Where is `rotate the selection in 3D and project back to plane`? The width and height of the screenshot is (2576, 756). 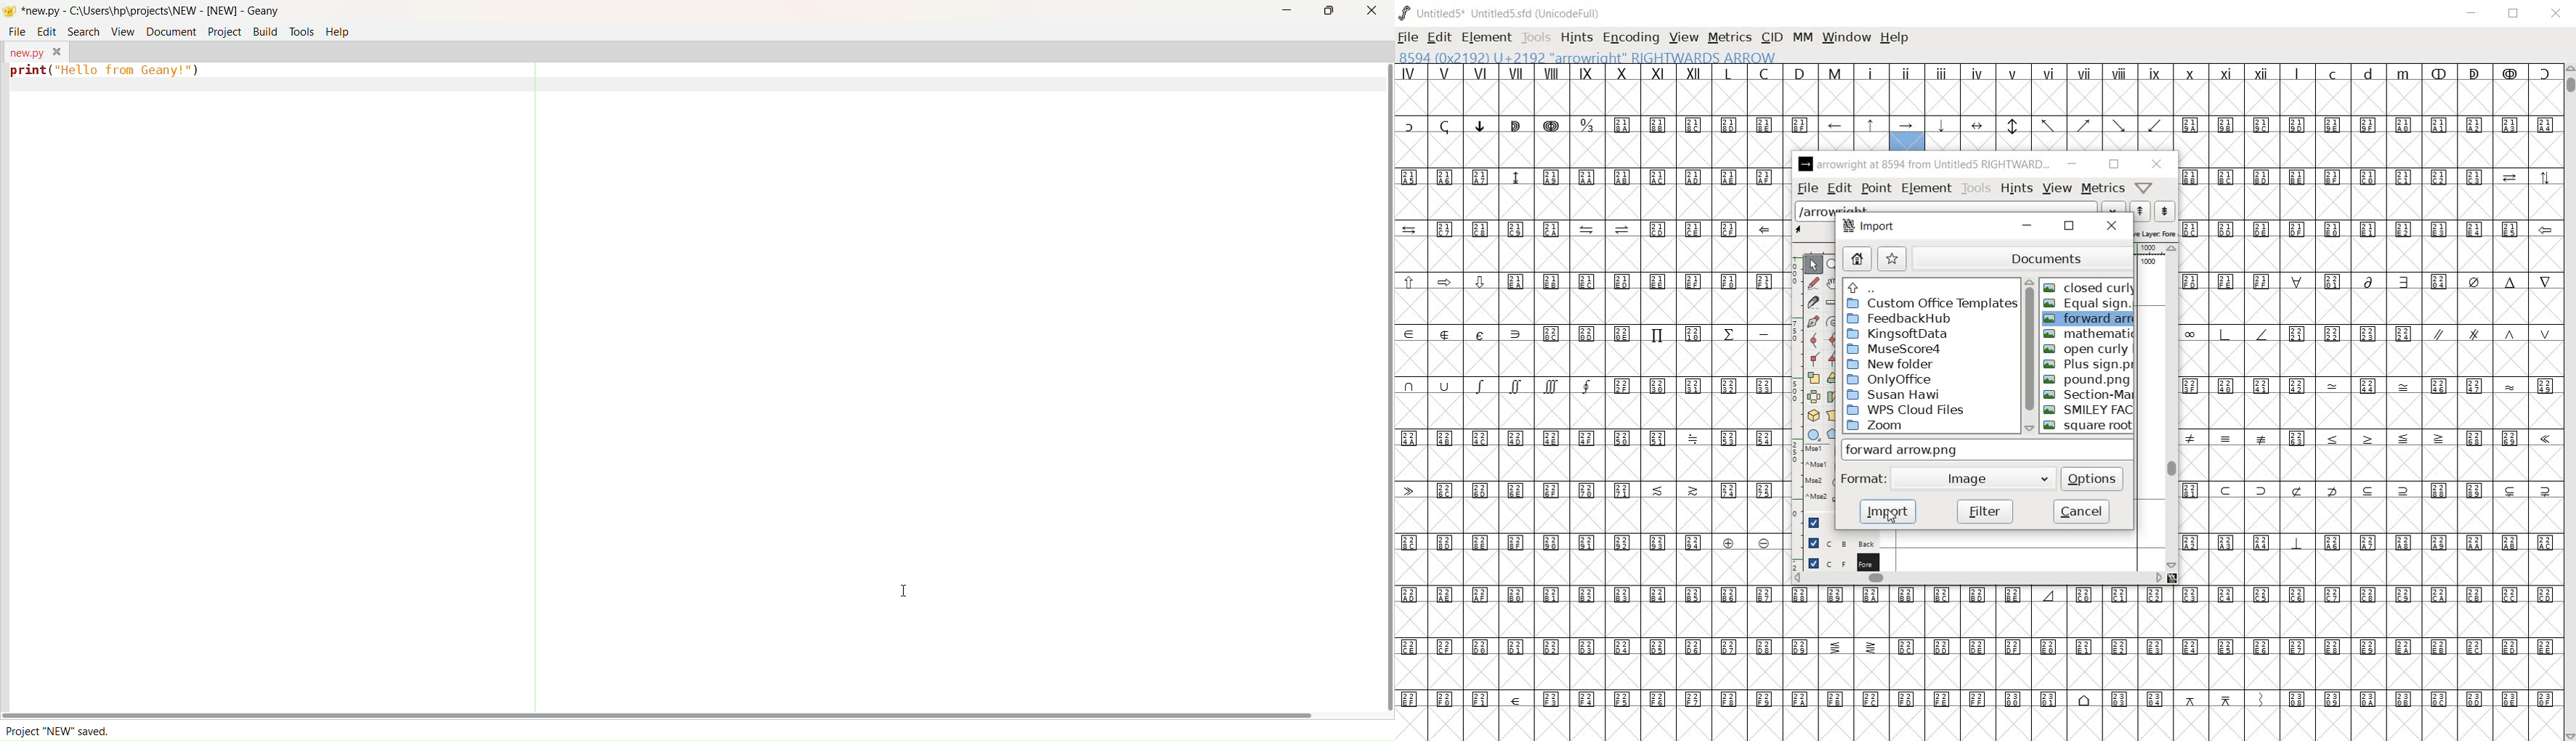
rotate the selection in 3D and project back to plane is located at coordinates (1812, 415).